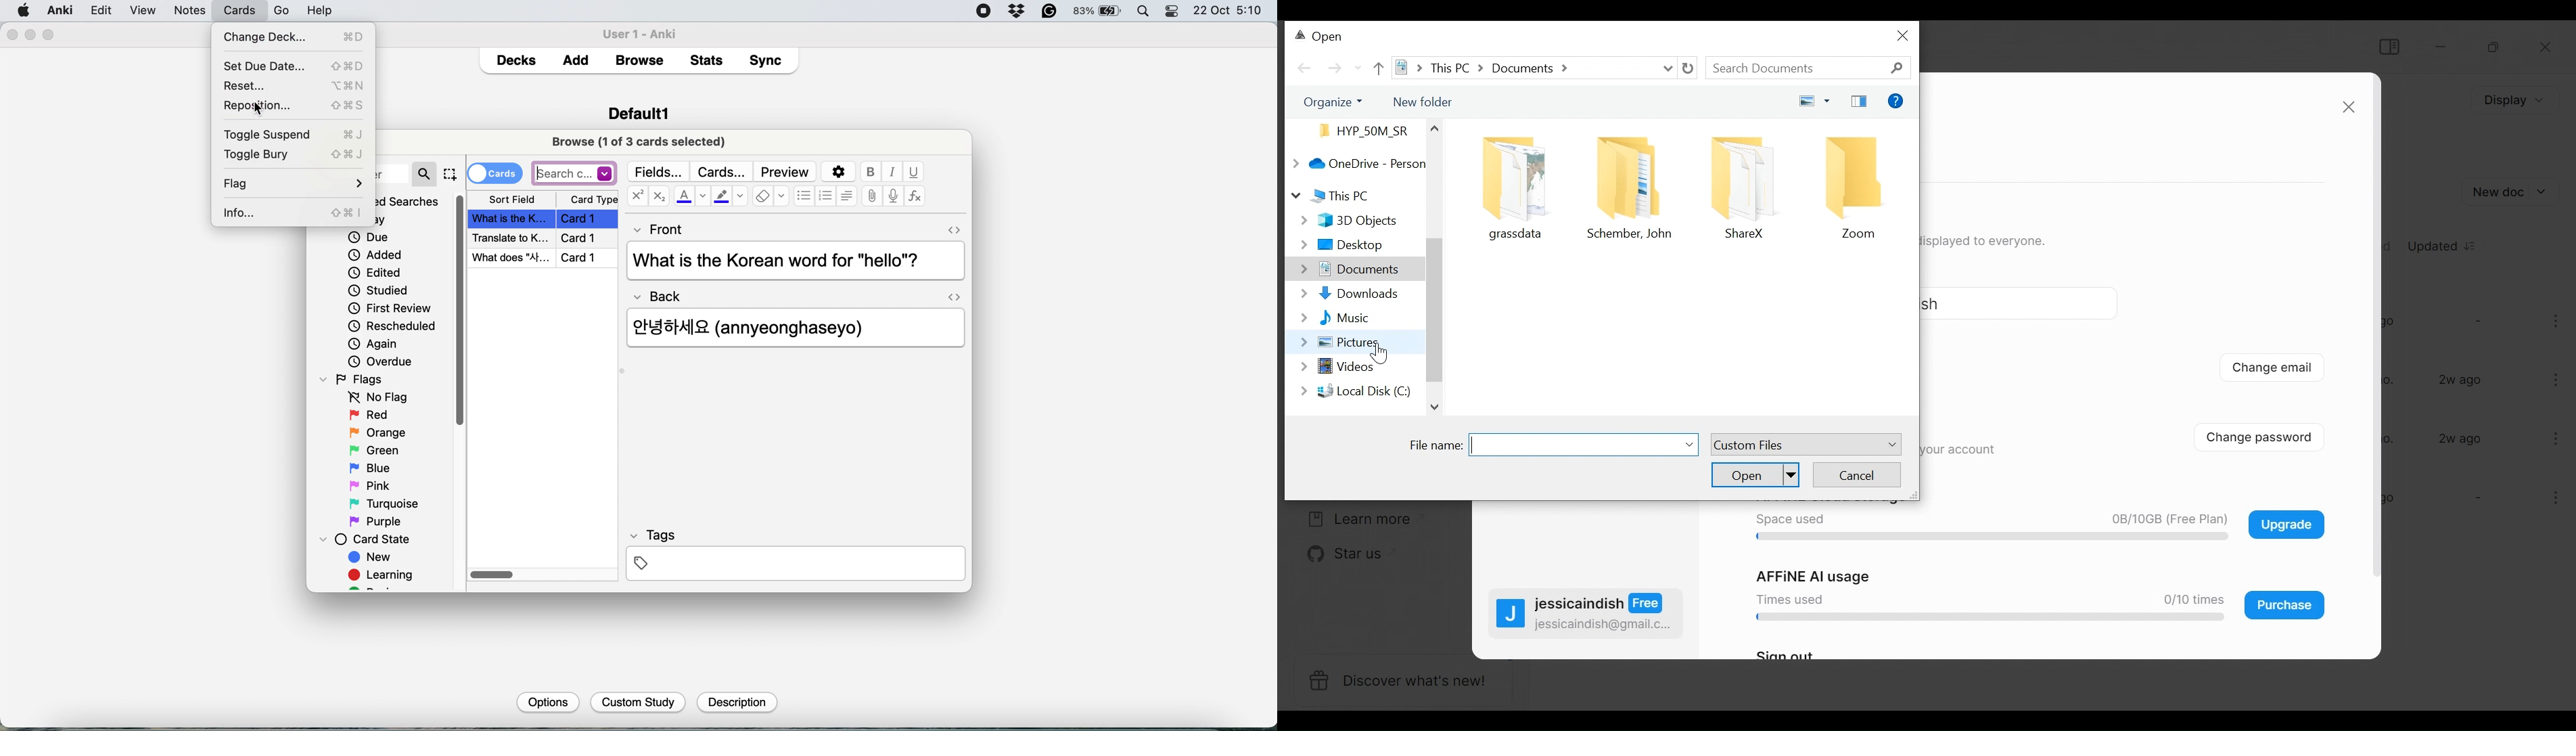 This screenshot has height=756, width=2576. Describe the element at coordinates (1098, 12) in the screenshot. I see `battery` at that location.